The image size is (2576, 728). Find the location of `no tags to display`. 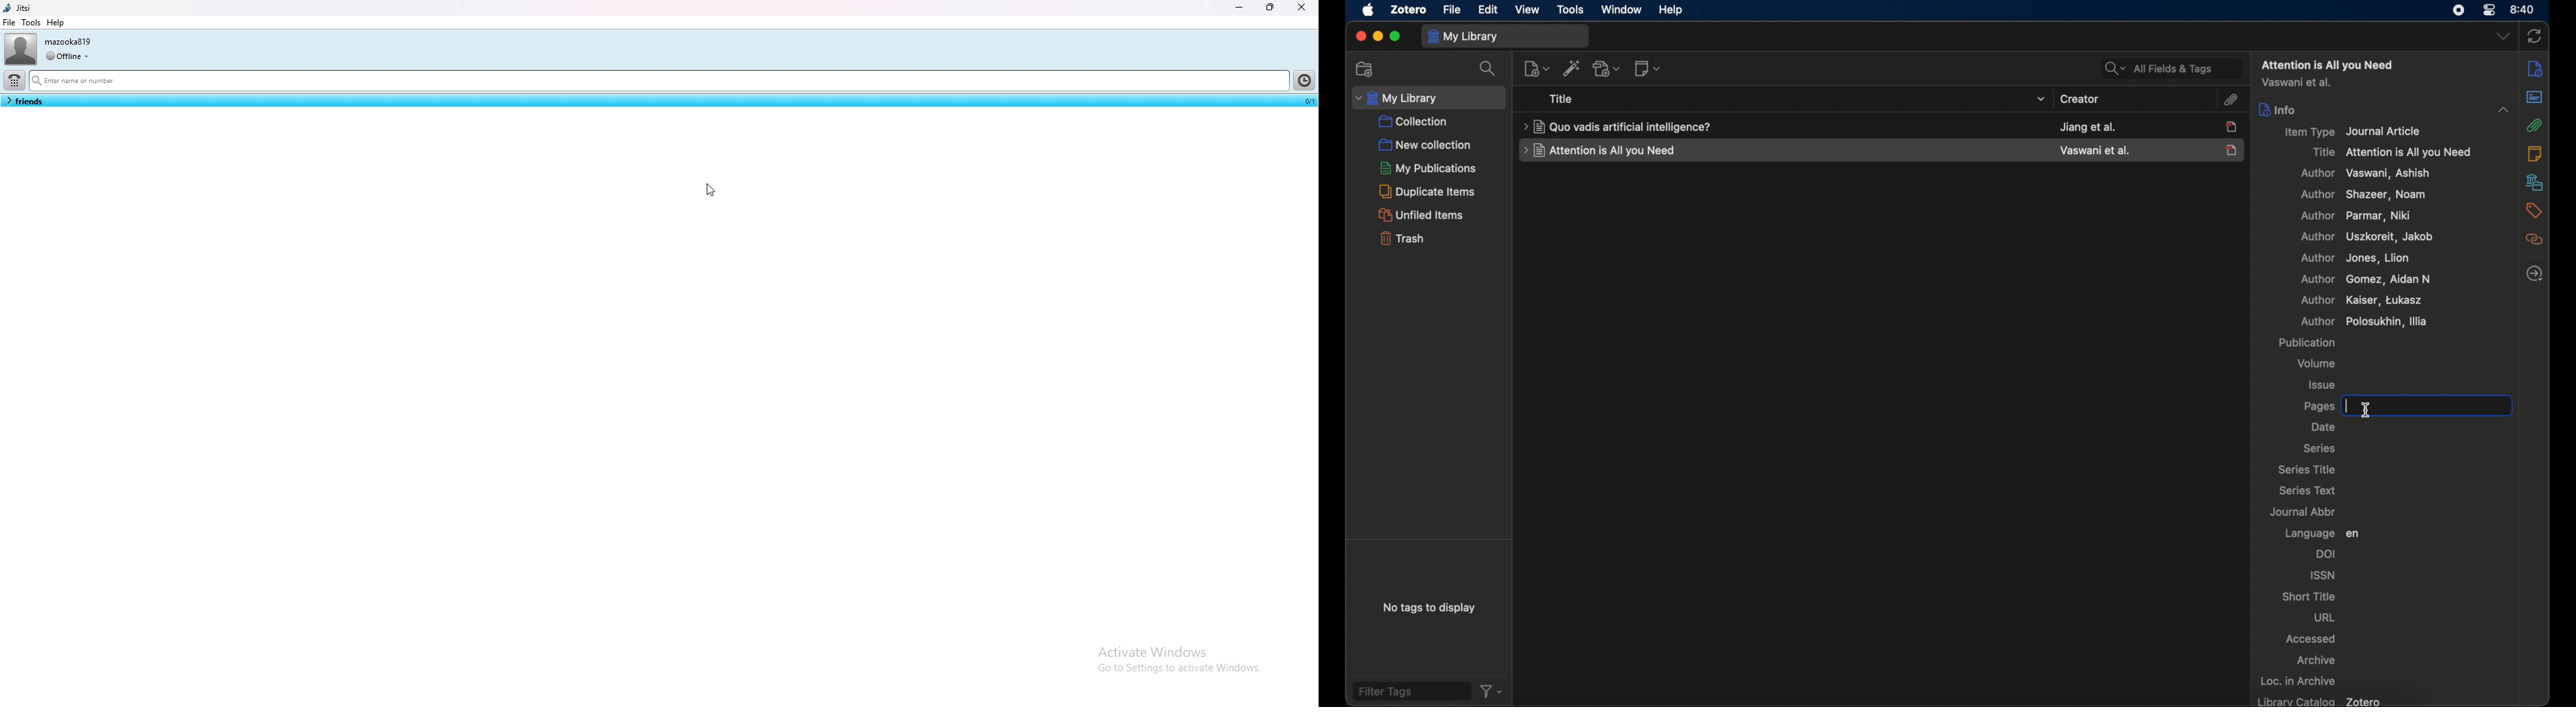

no tags to display is located at coordinates (1431, 607).